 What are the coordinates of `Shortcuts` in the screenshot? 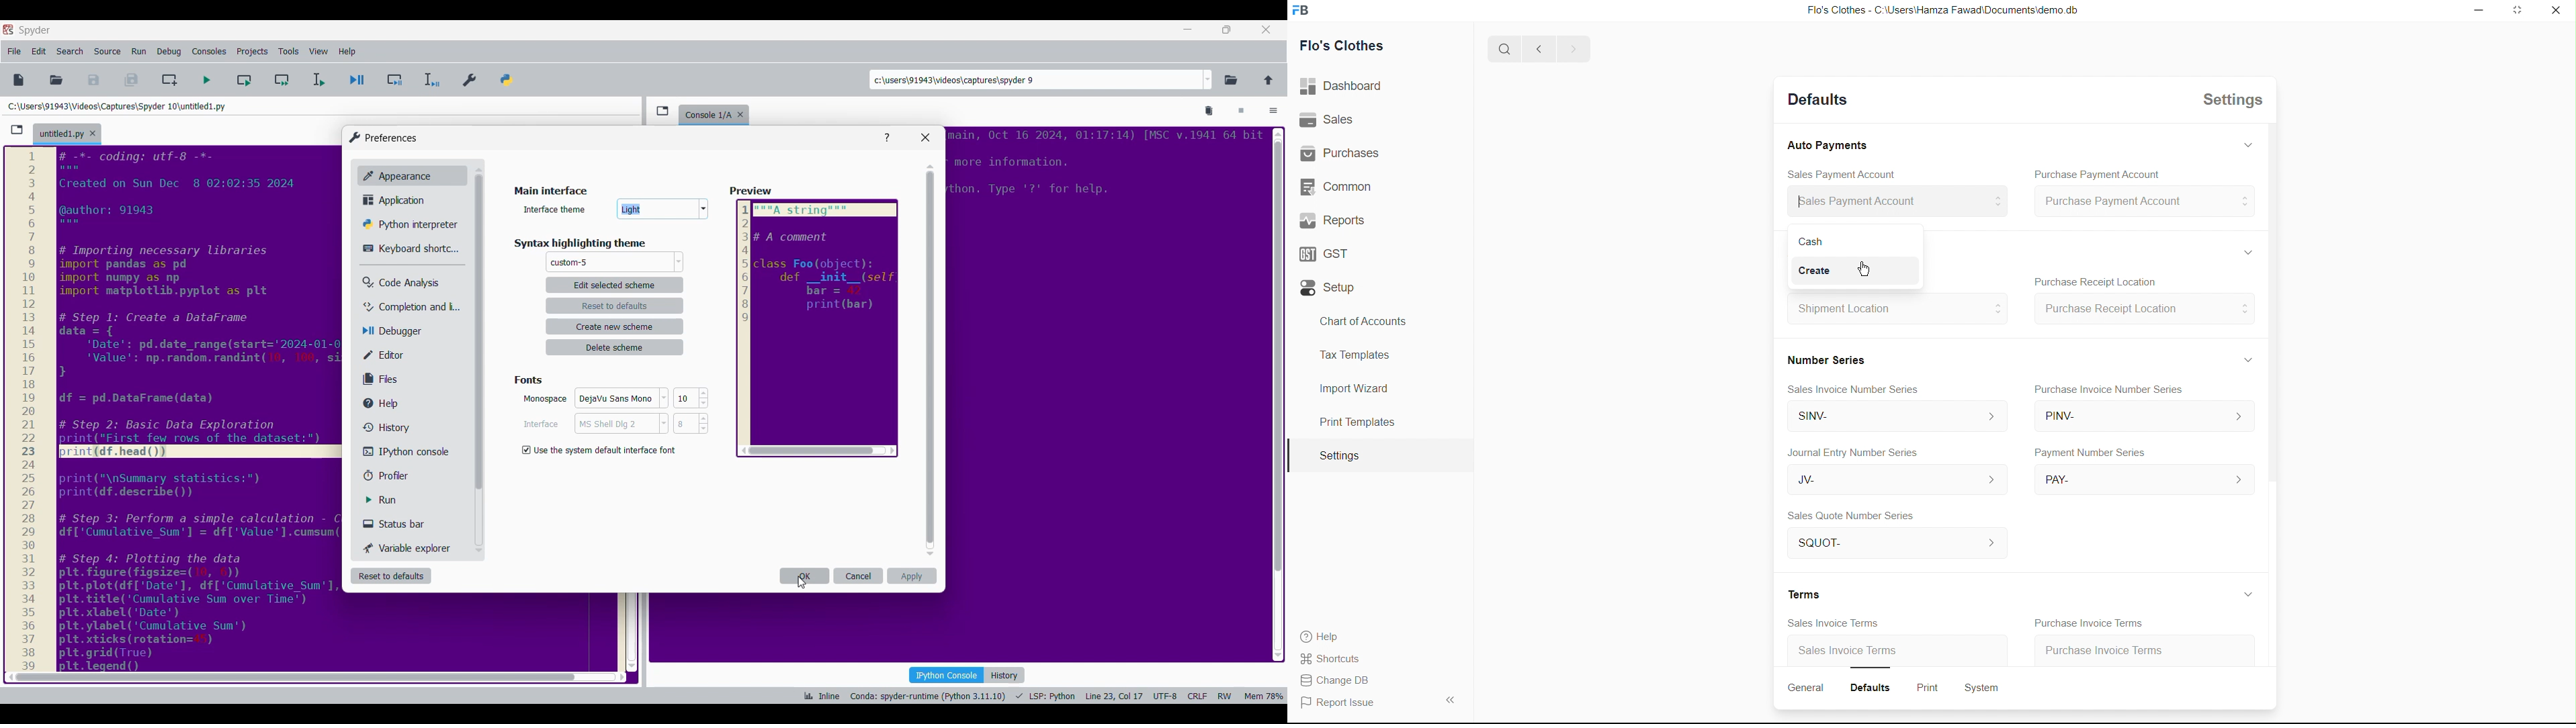 It's located at (1338, 658).